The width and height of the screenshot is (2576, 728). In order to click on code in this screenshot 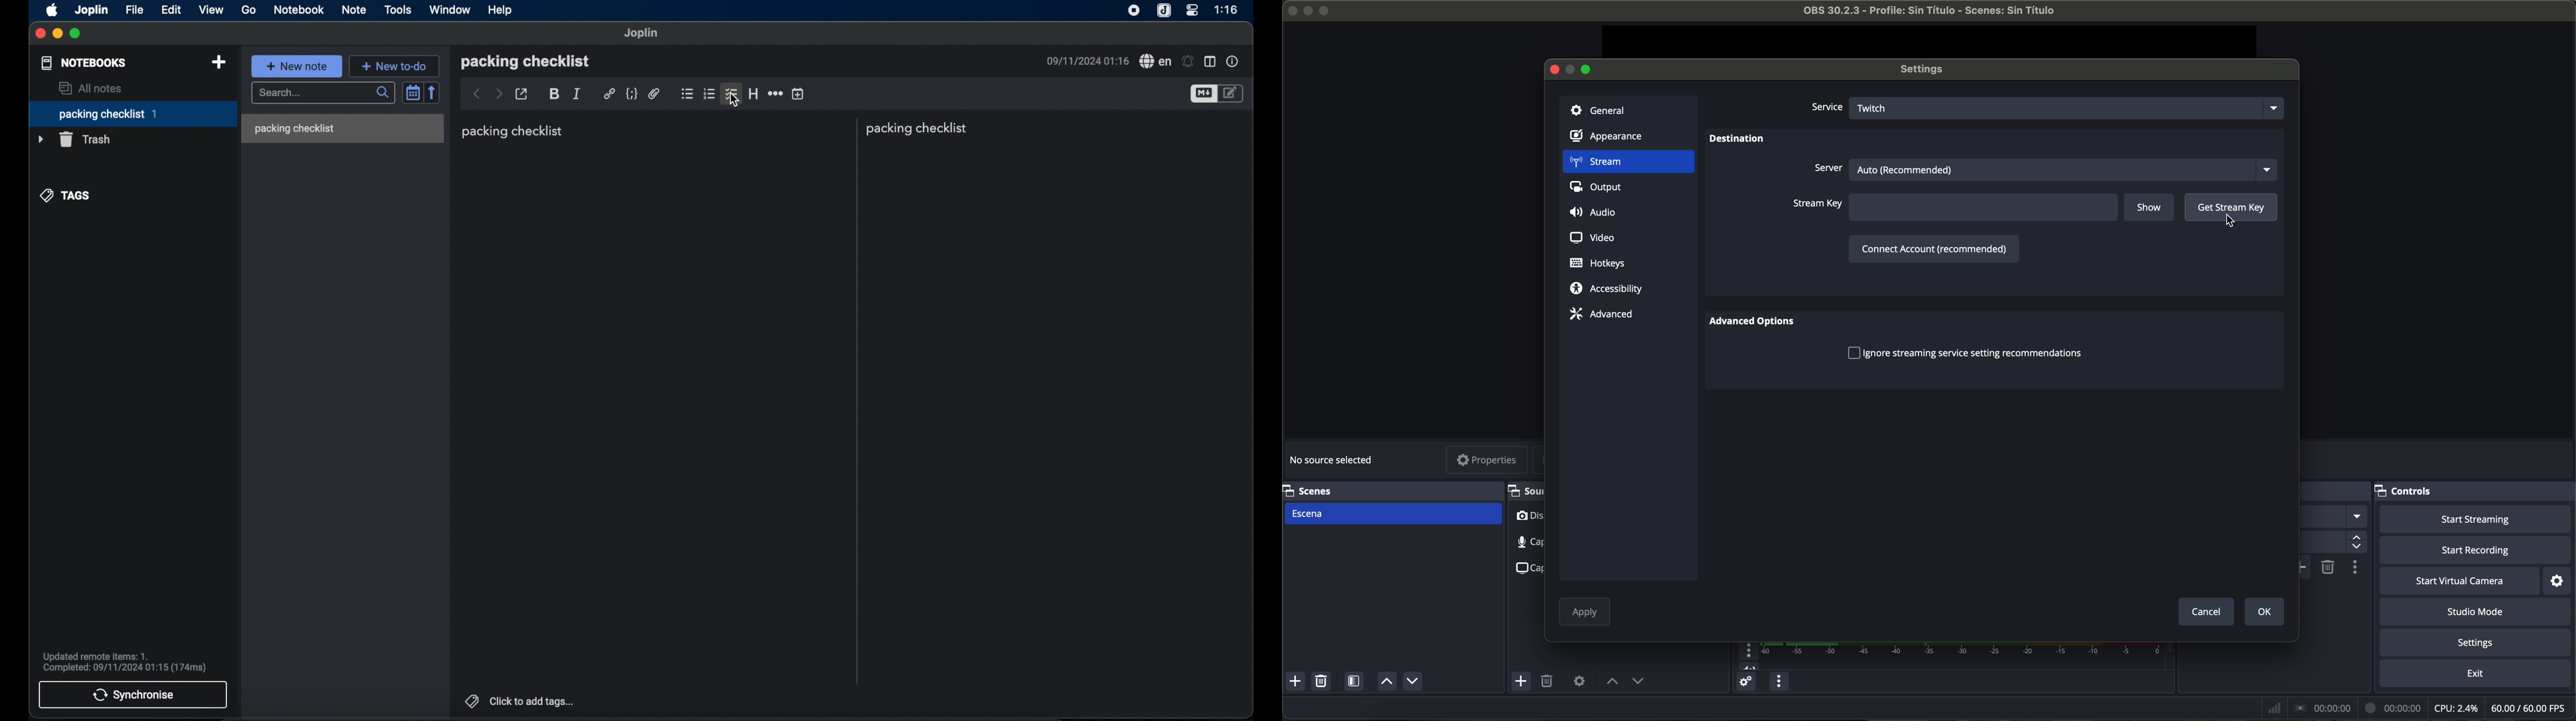, I will do `click(631, 93)`.